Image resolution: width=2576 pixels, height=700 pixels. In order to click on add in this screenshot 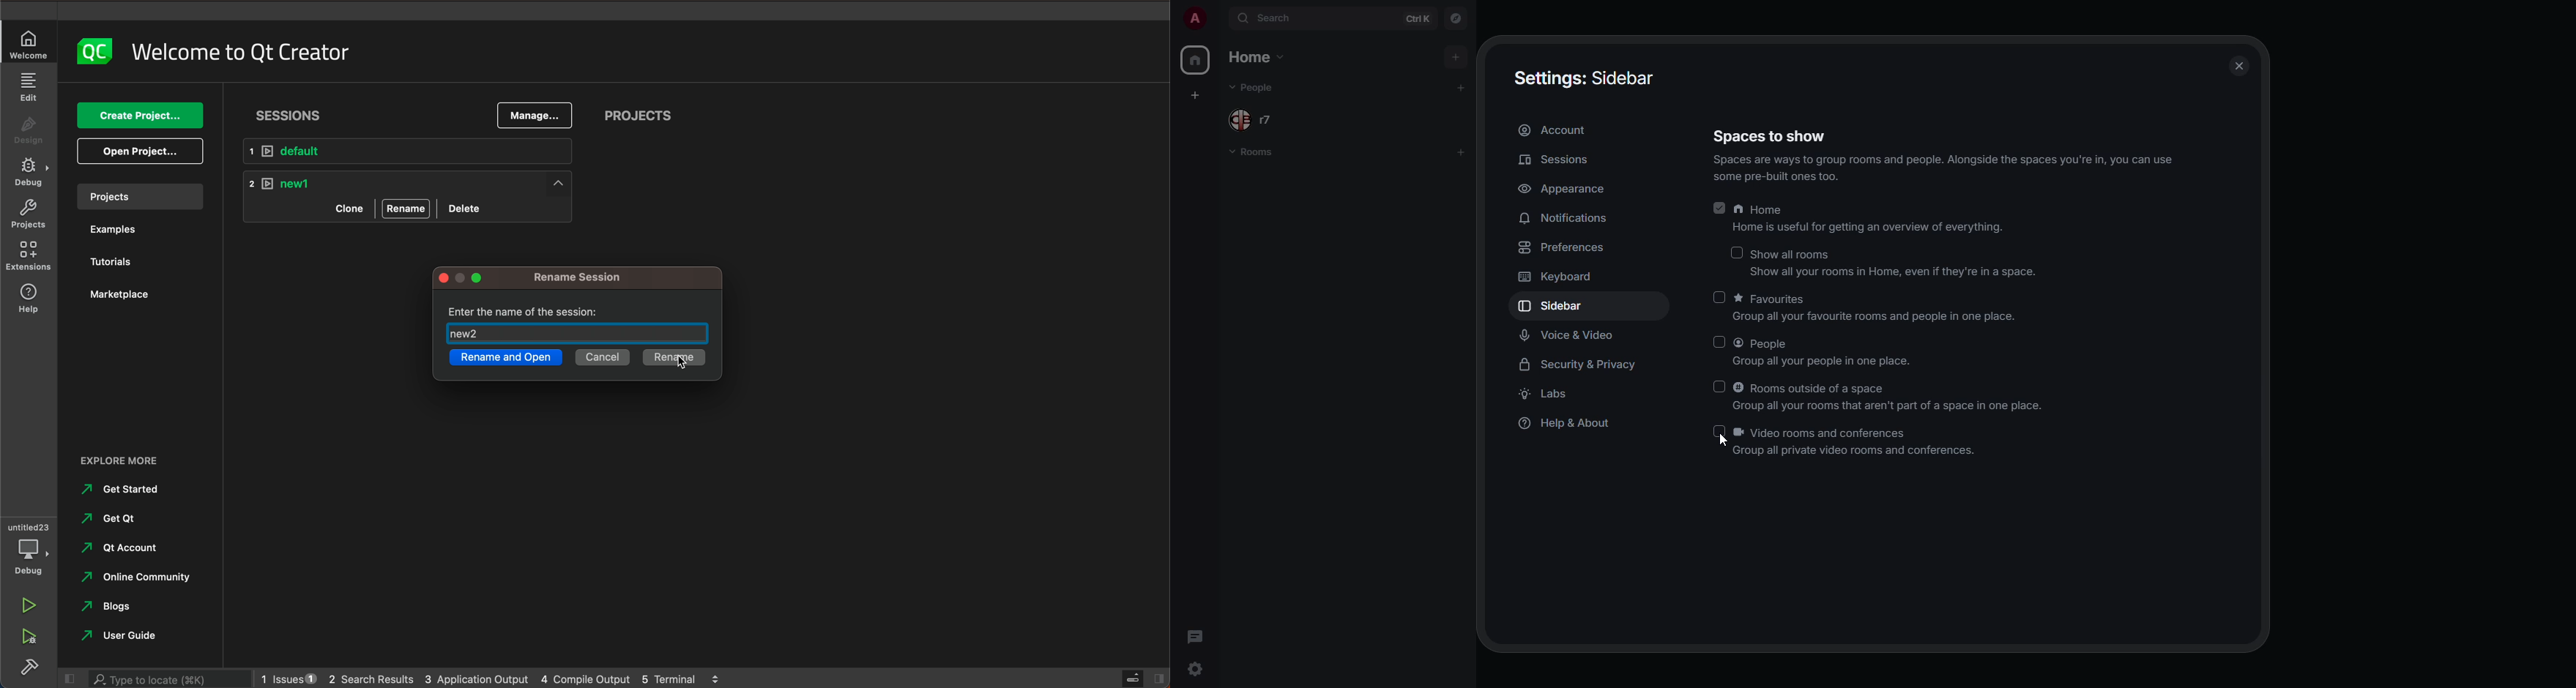, I will do `click(1460, 86)`.